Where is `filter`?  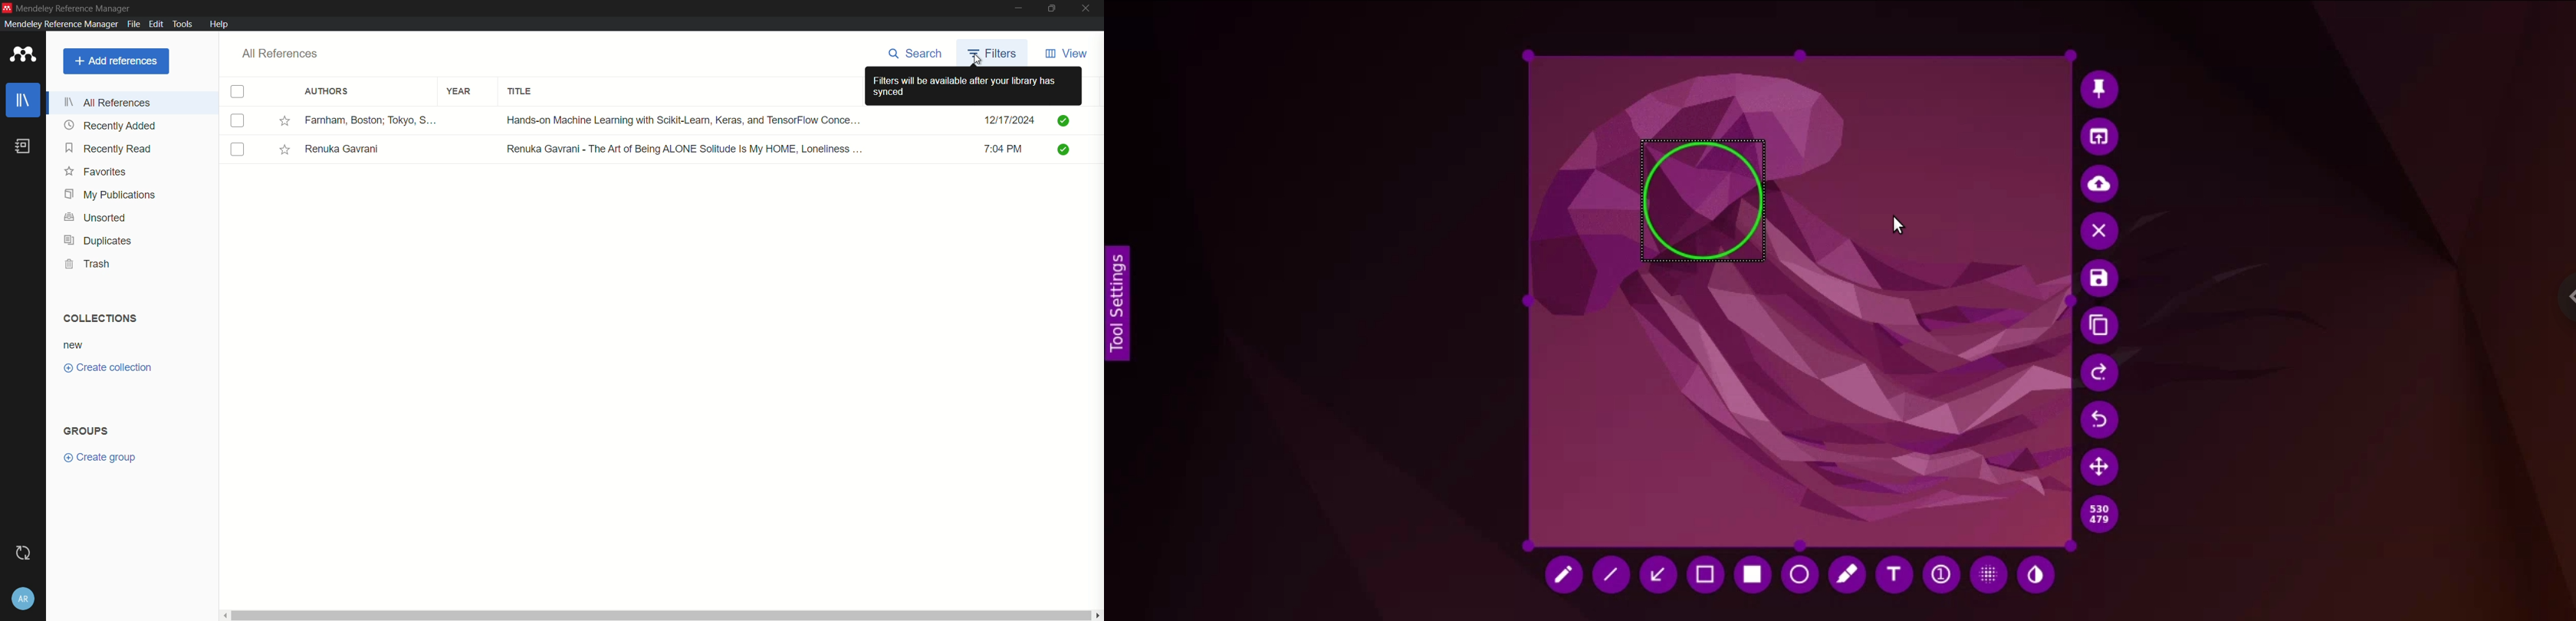
filter is located at coordinates (994, 54).